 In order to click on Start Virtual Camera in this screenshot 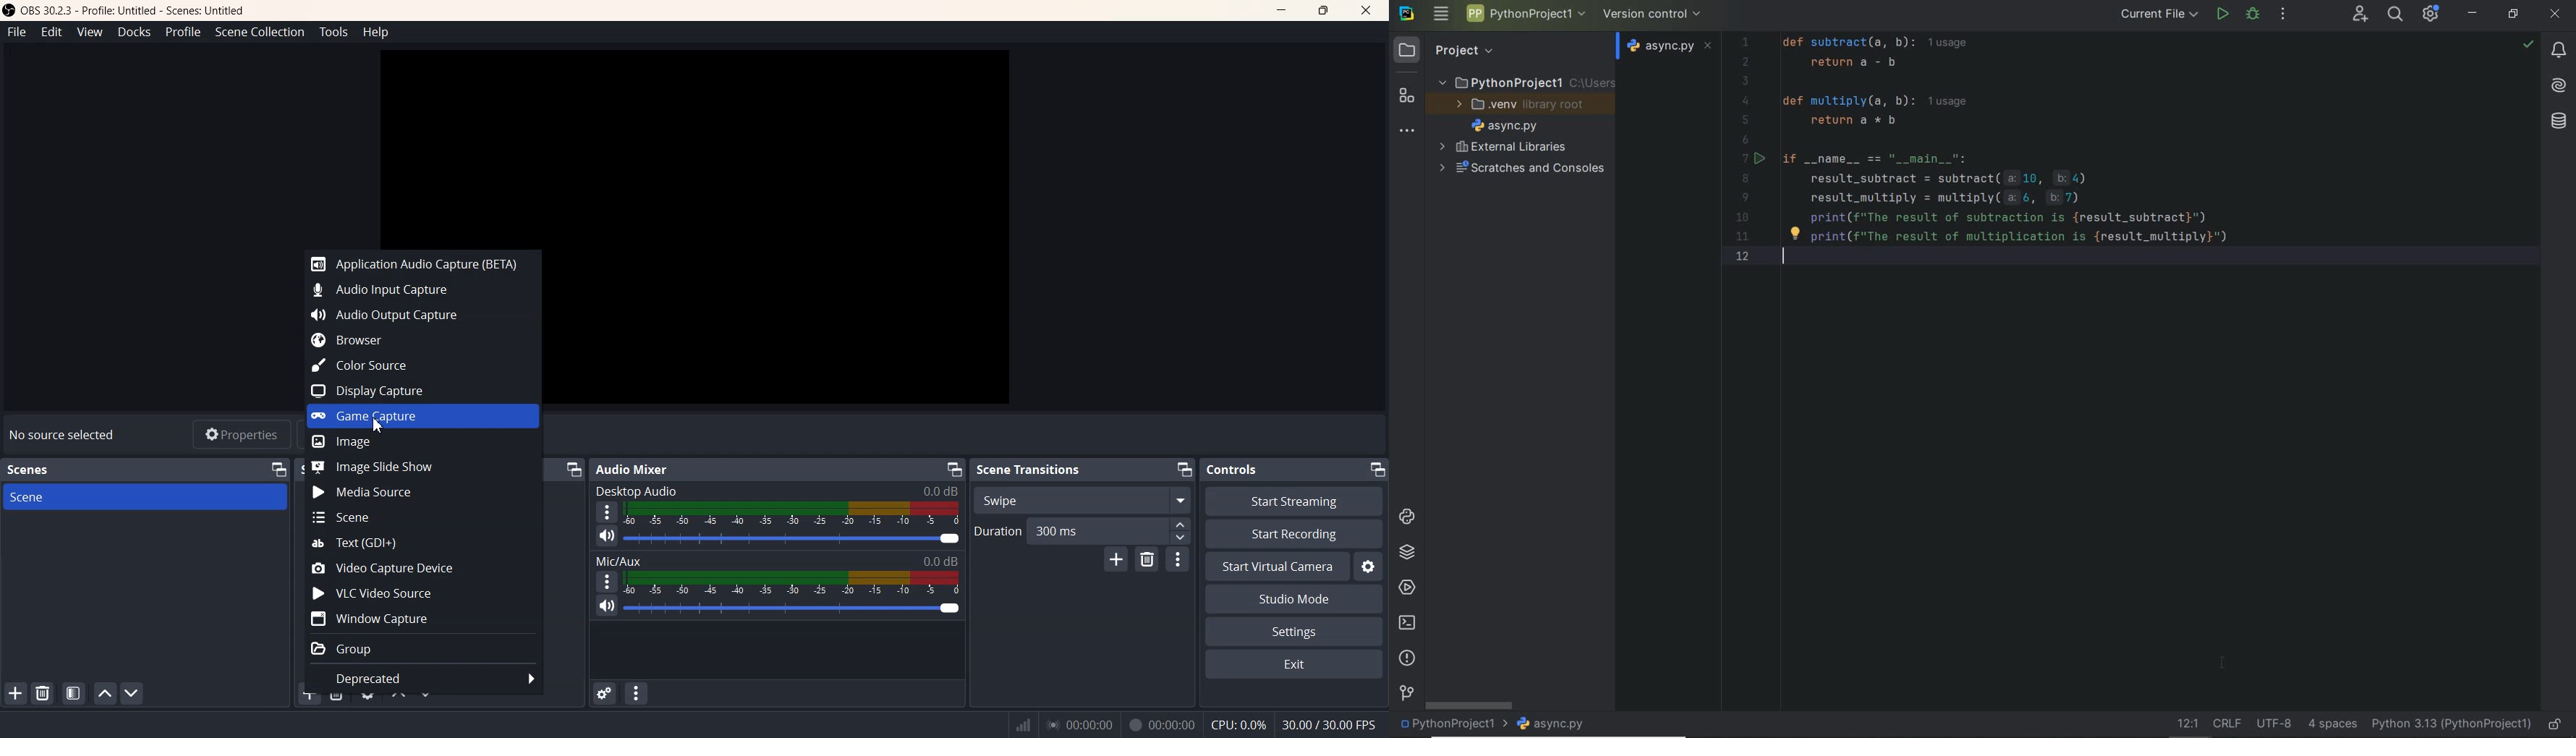, I will do `click(1277, 567)`.